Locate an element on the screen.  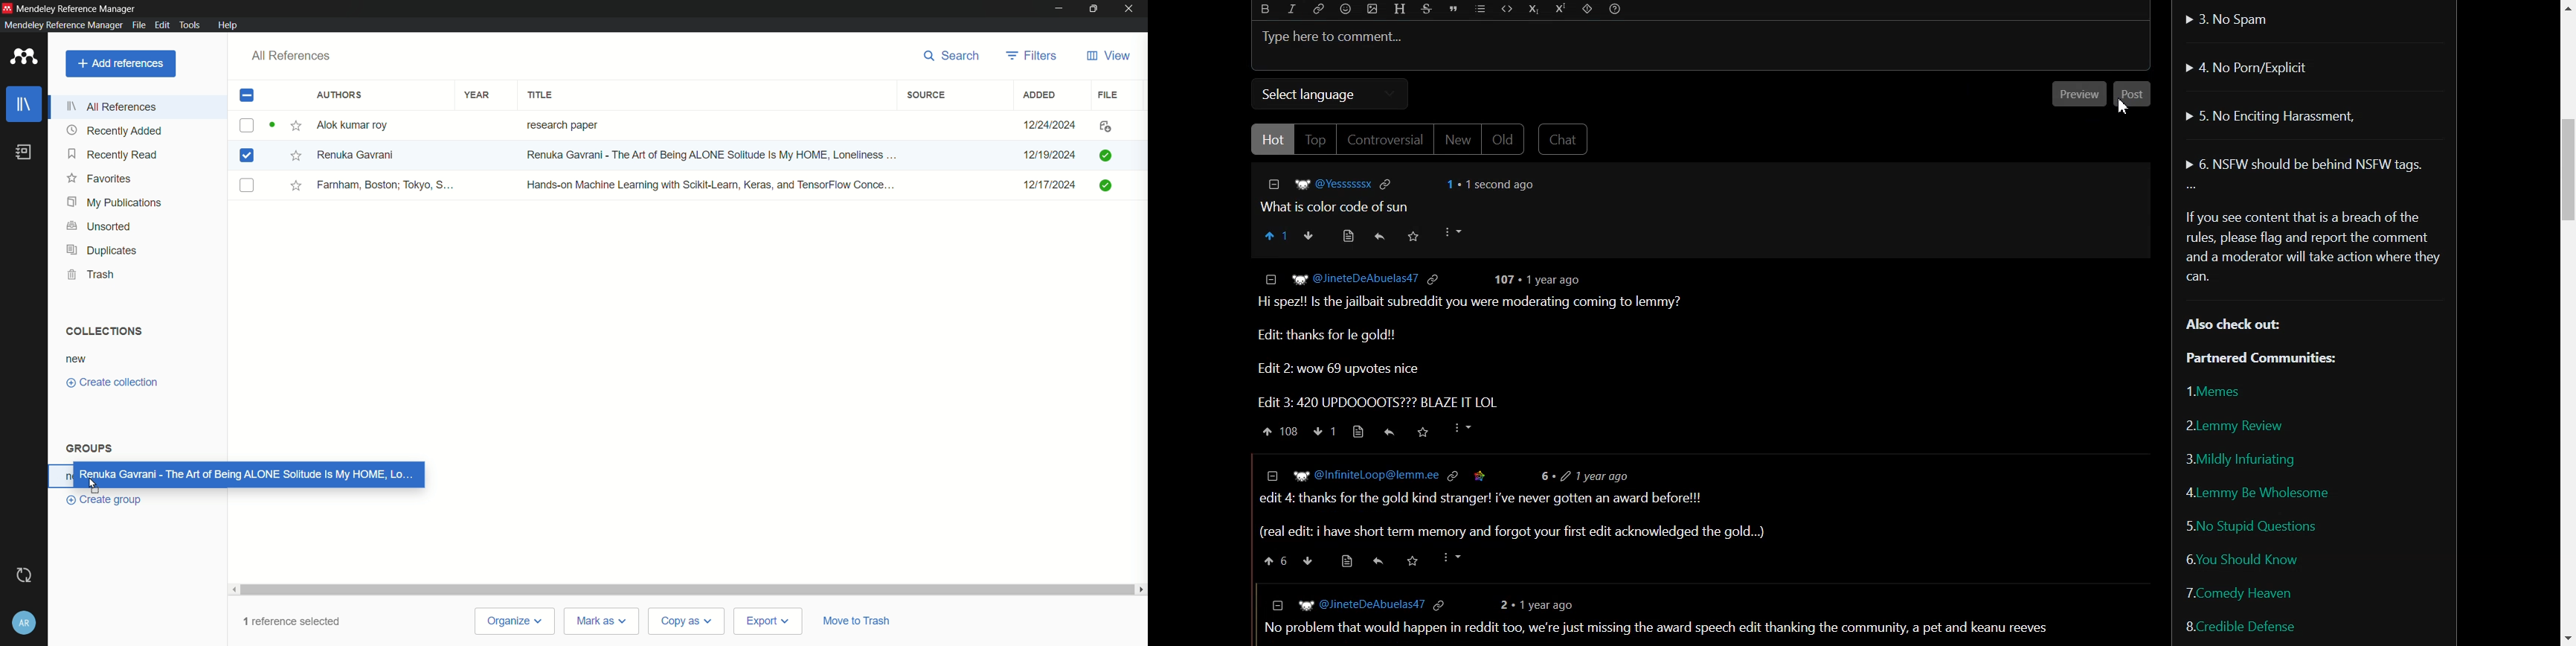
Renuka gavrani - The Artn of... is located at coordinates (707, 156).